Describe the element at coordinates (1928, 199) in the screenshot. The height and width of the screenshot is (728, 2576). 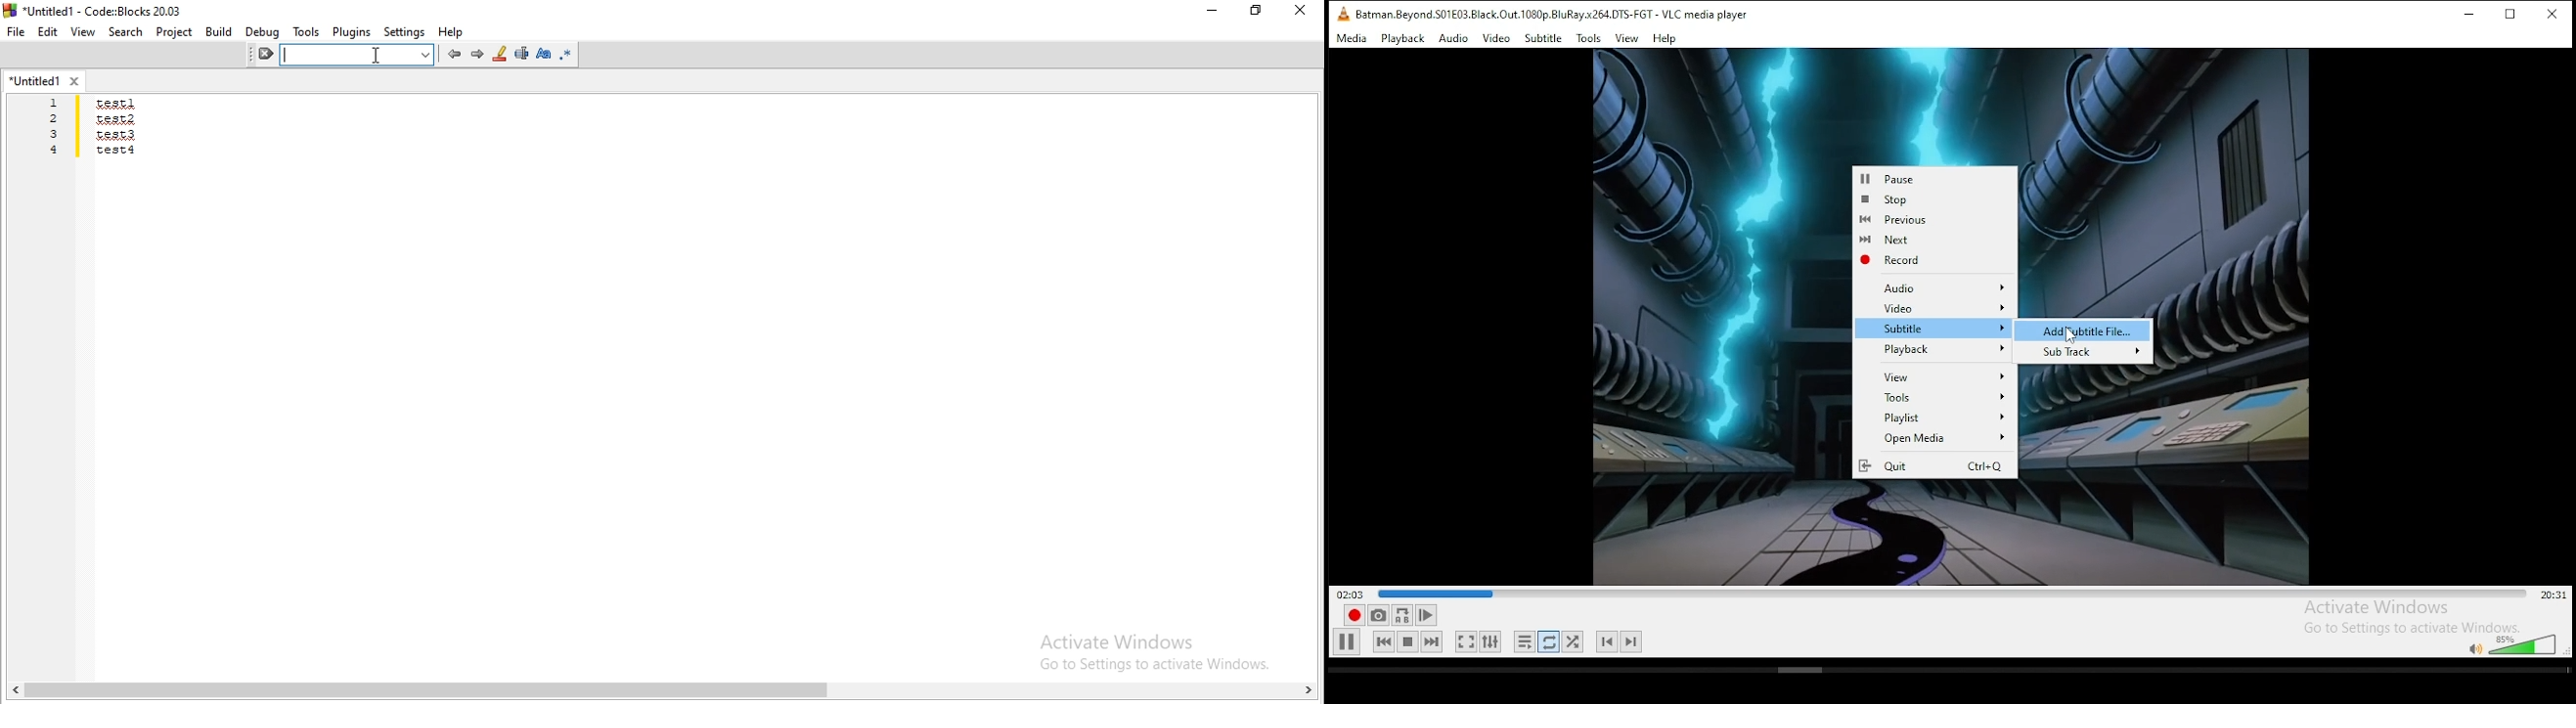
I see `stop` at that location.